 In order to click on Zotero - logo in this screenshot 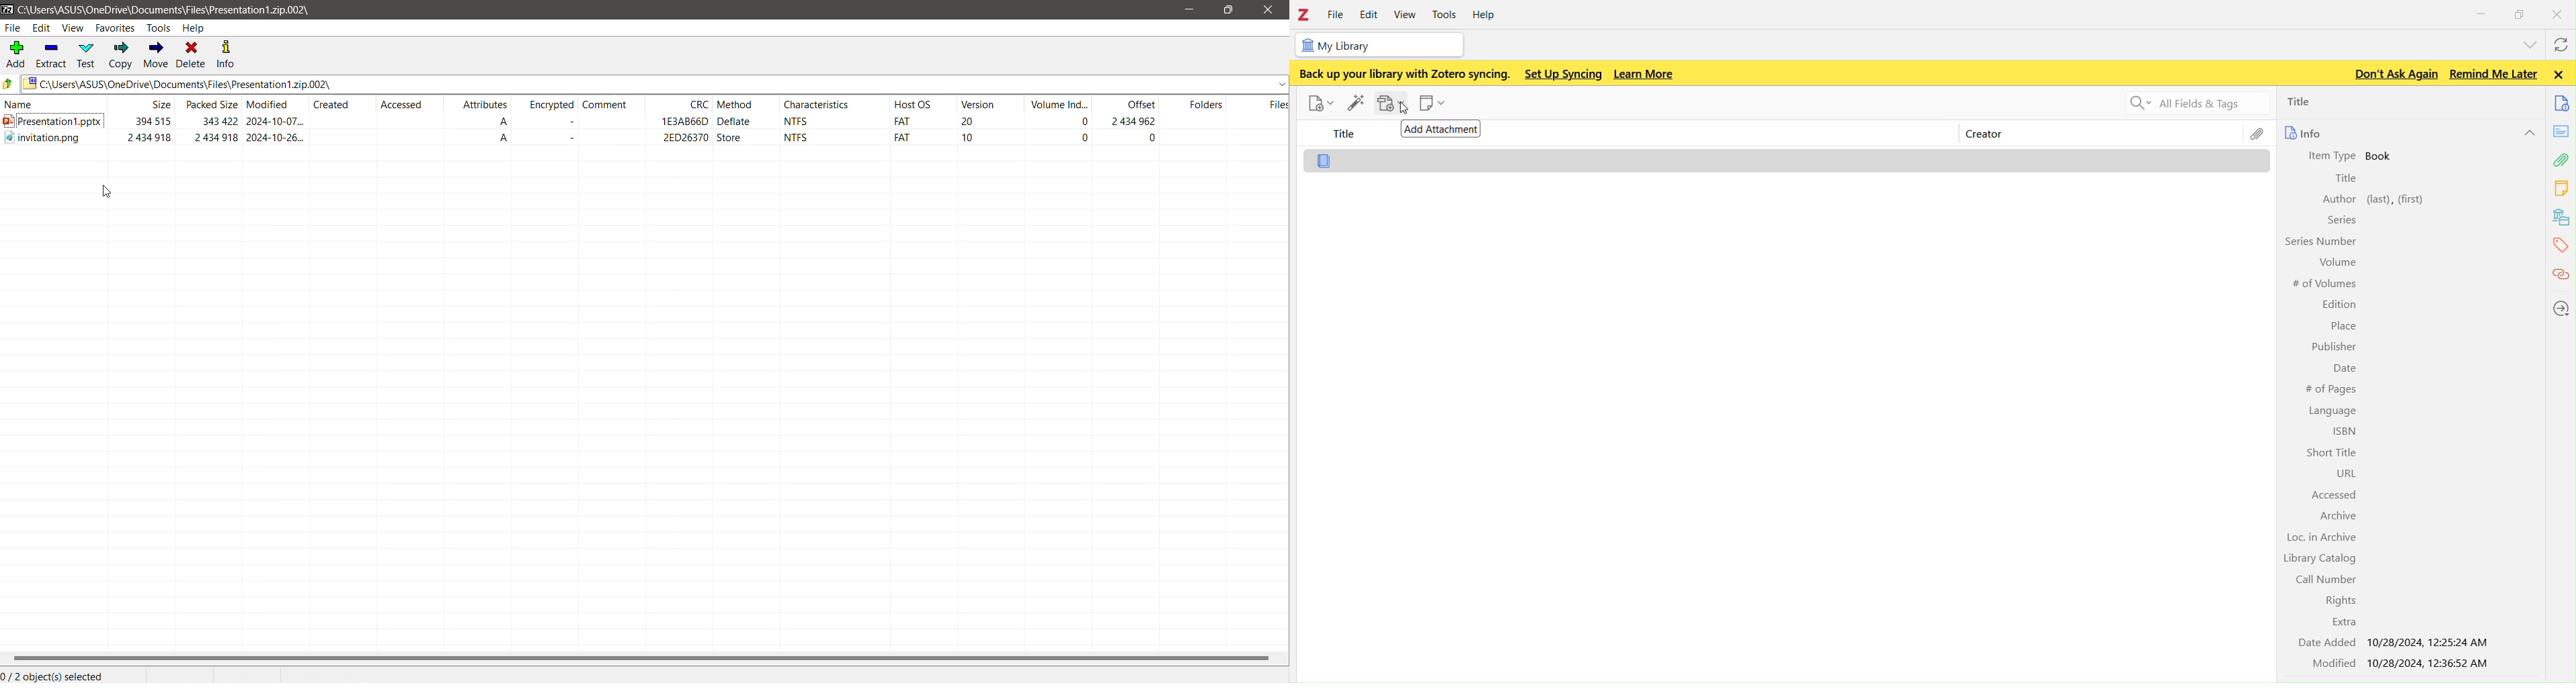, I will do `click(1305, 14)`.